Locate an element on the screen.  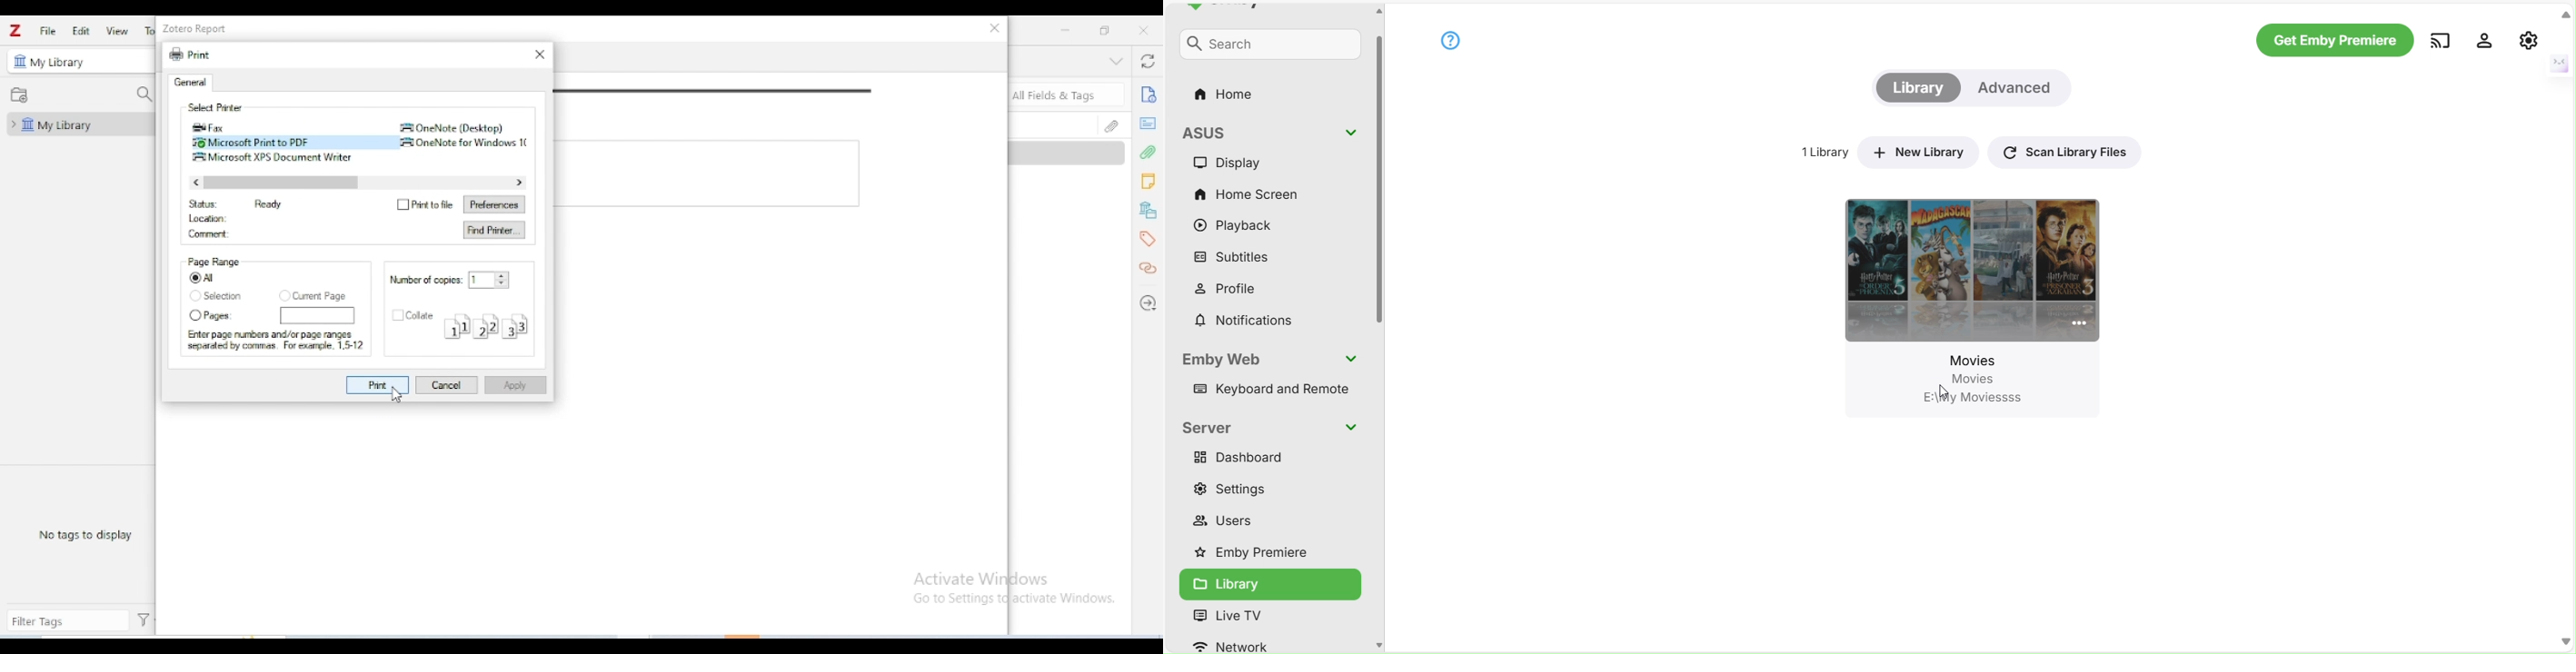
microsoft XPS Document writer is located at coordinates (271, 157).